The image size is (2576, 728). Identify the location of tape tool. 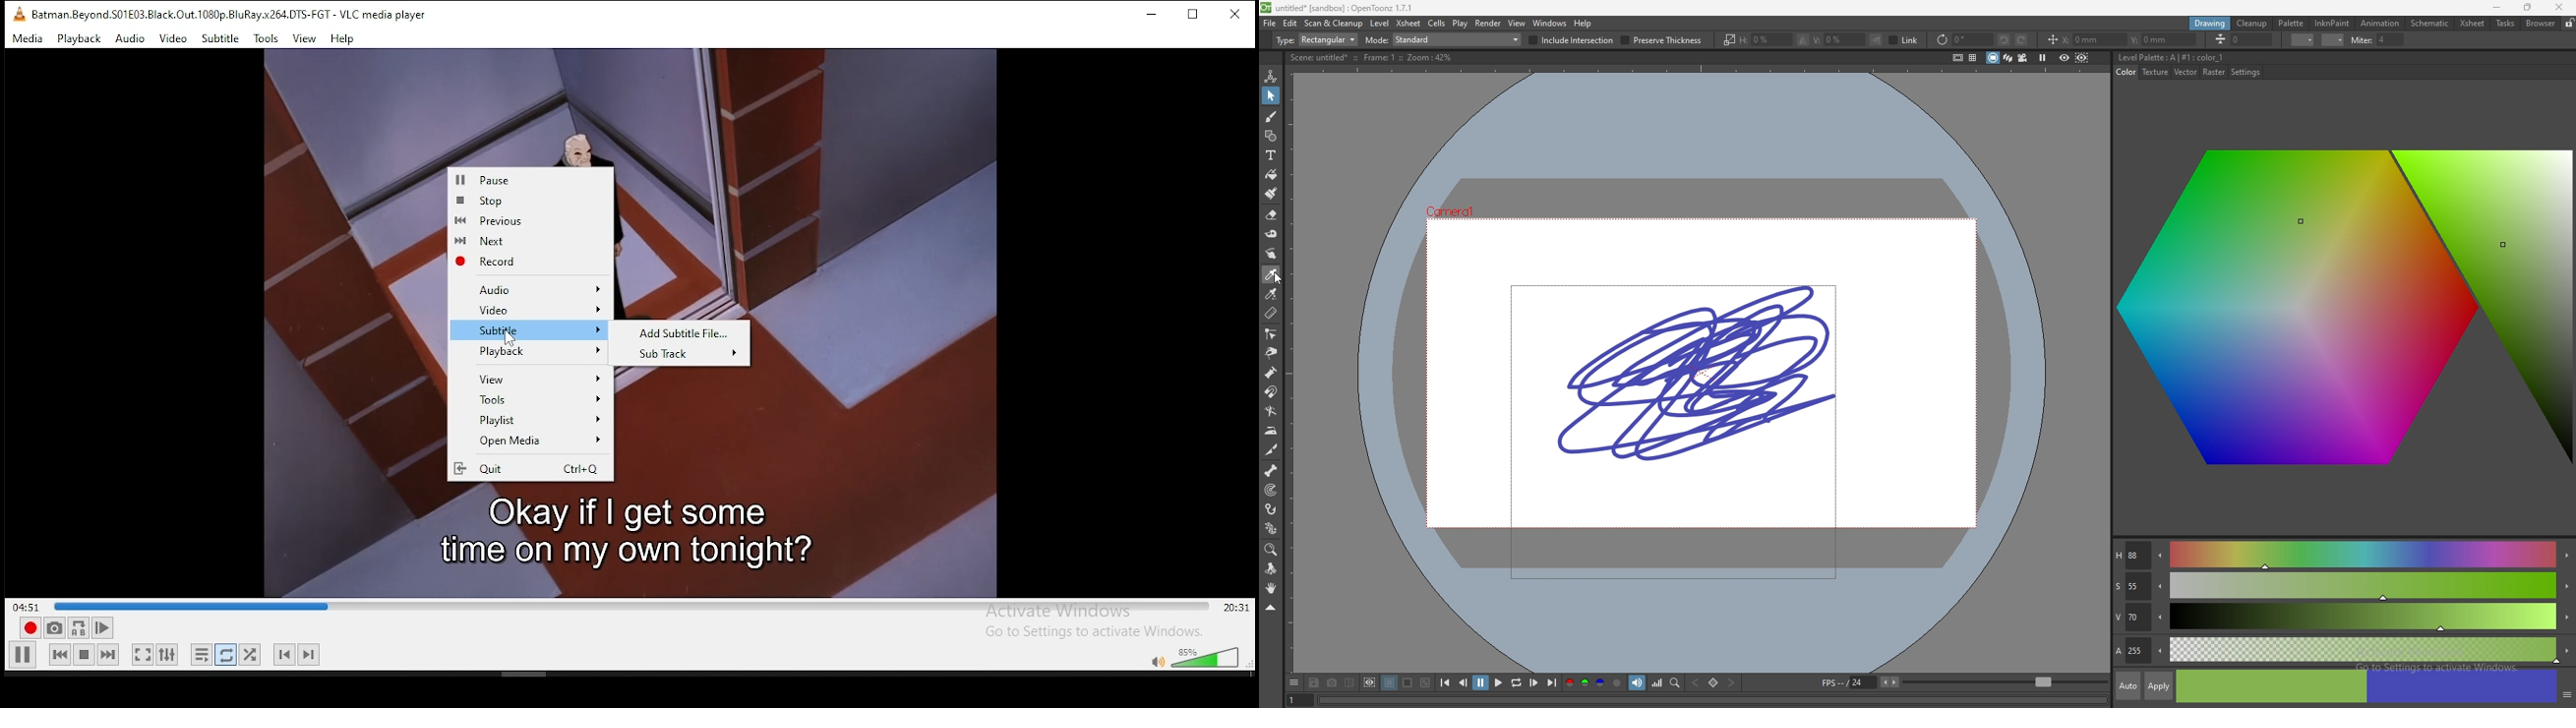
(1271, 233).